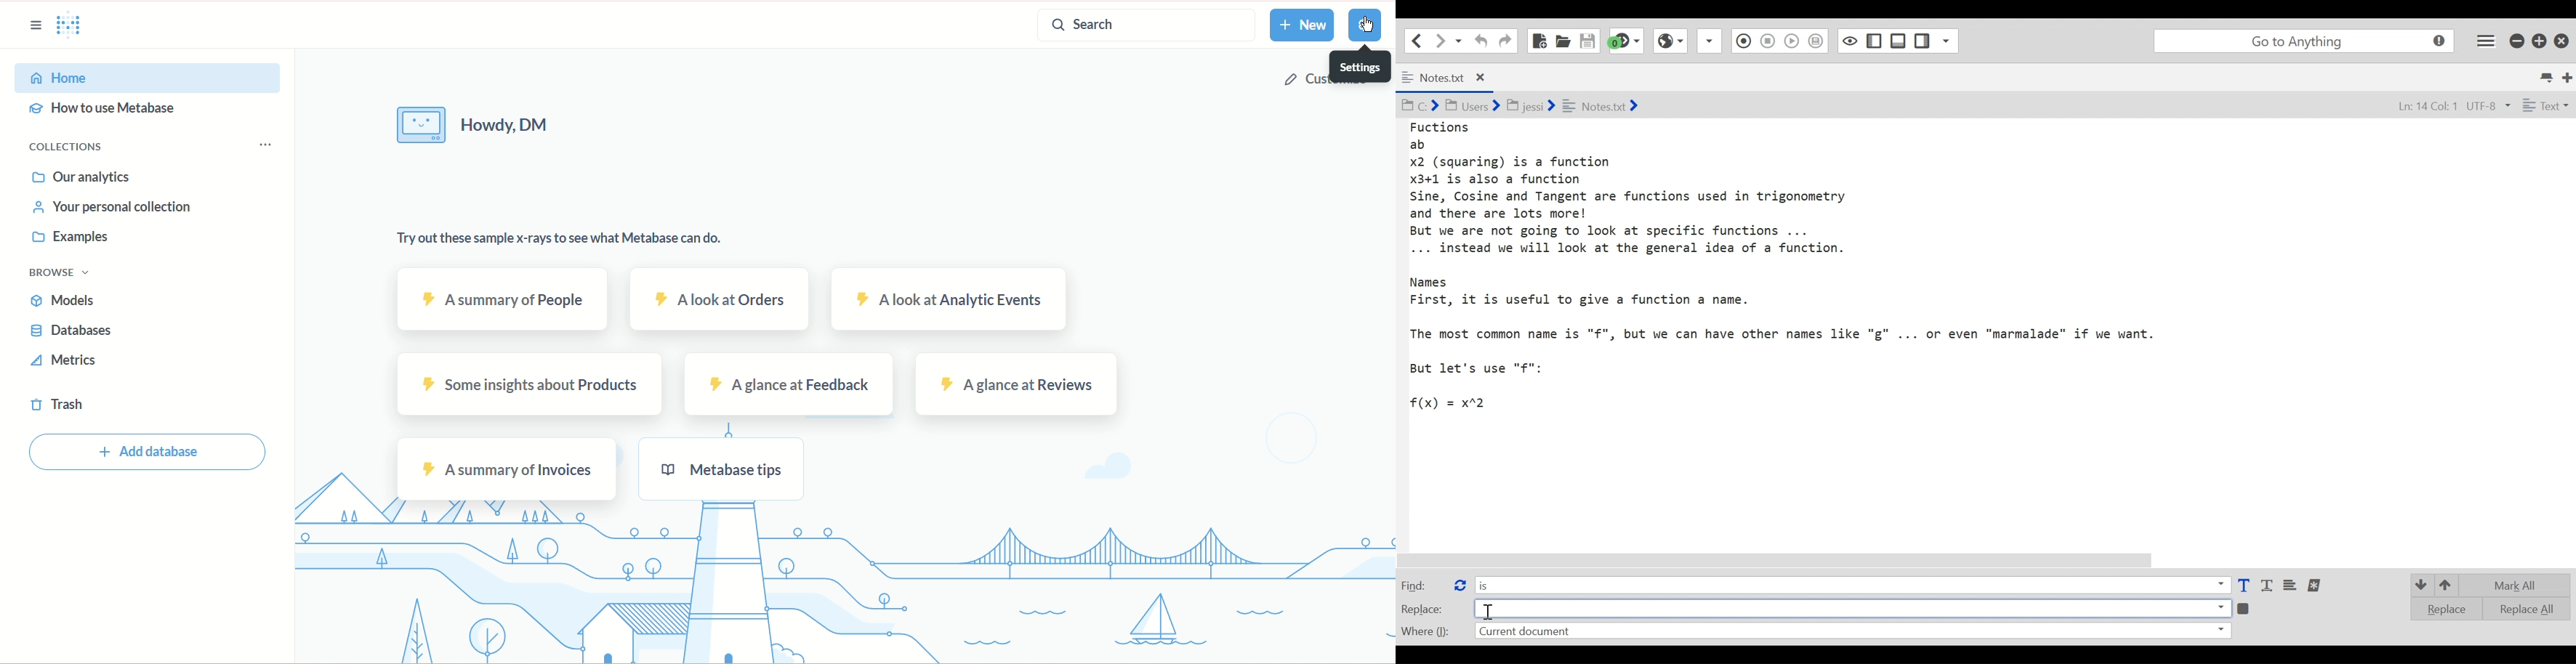  Describe the element at coordinates (2545, 108) in the screenshot. I see `File Type` at that location.